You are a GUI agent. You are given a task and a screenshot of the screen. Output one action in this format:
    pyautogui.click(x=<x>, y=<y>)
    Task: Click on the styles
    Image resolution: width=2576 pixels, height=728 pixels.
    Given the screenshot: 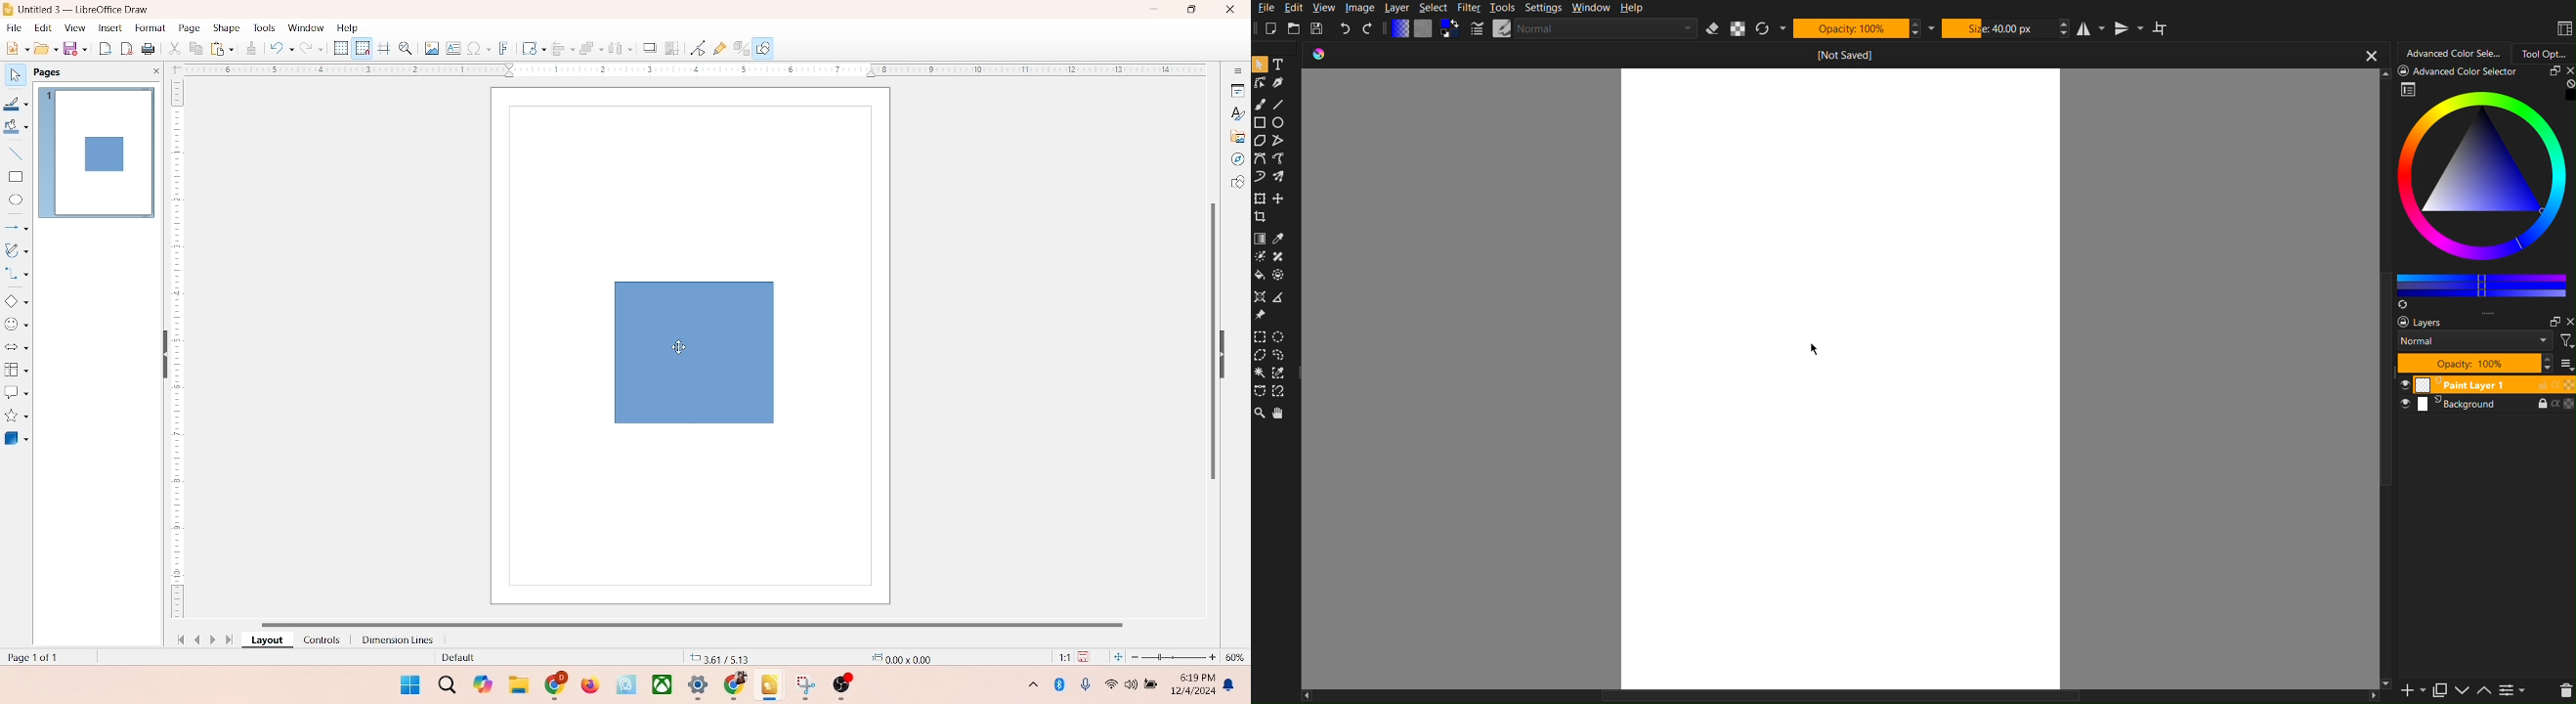 What is the action you would take?
    pyautogui.click(x=1236, y=112)
    